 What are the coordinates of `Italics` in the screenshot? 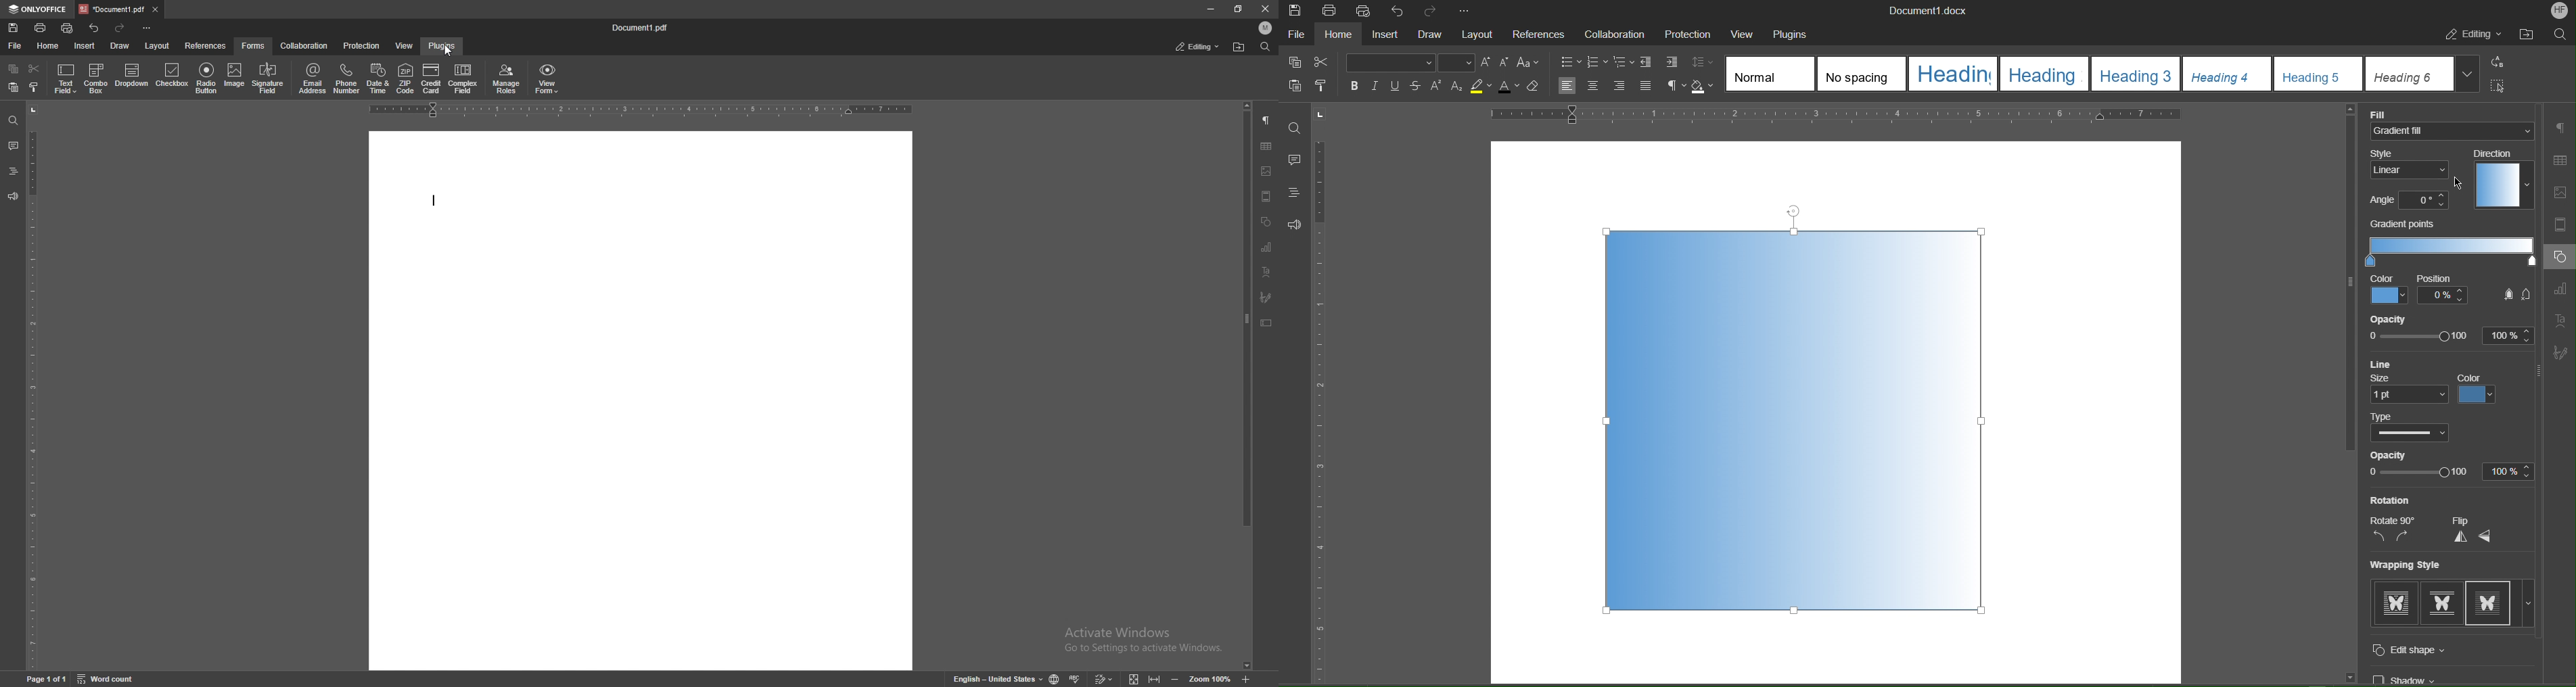 It's located at (1377, 86).